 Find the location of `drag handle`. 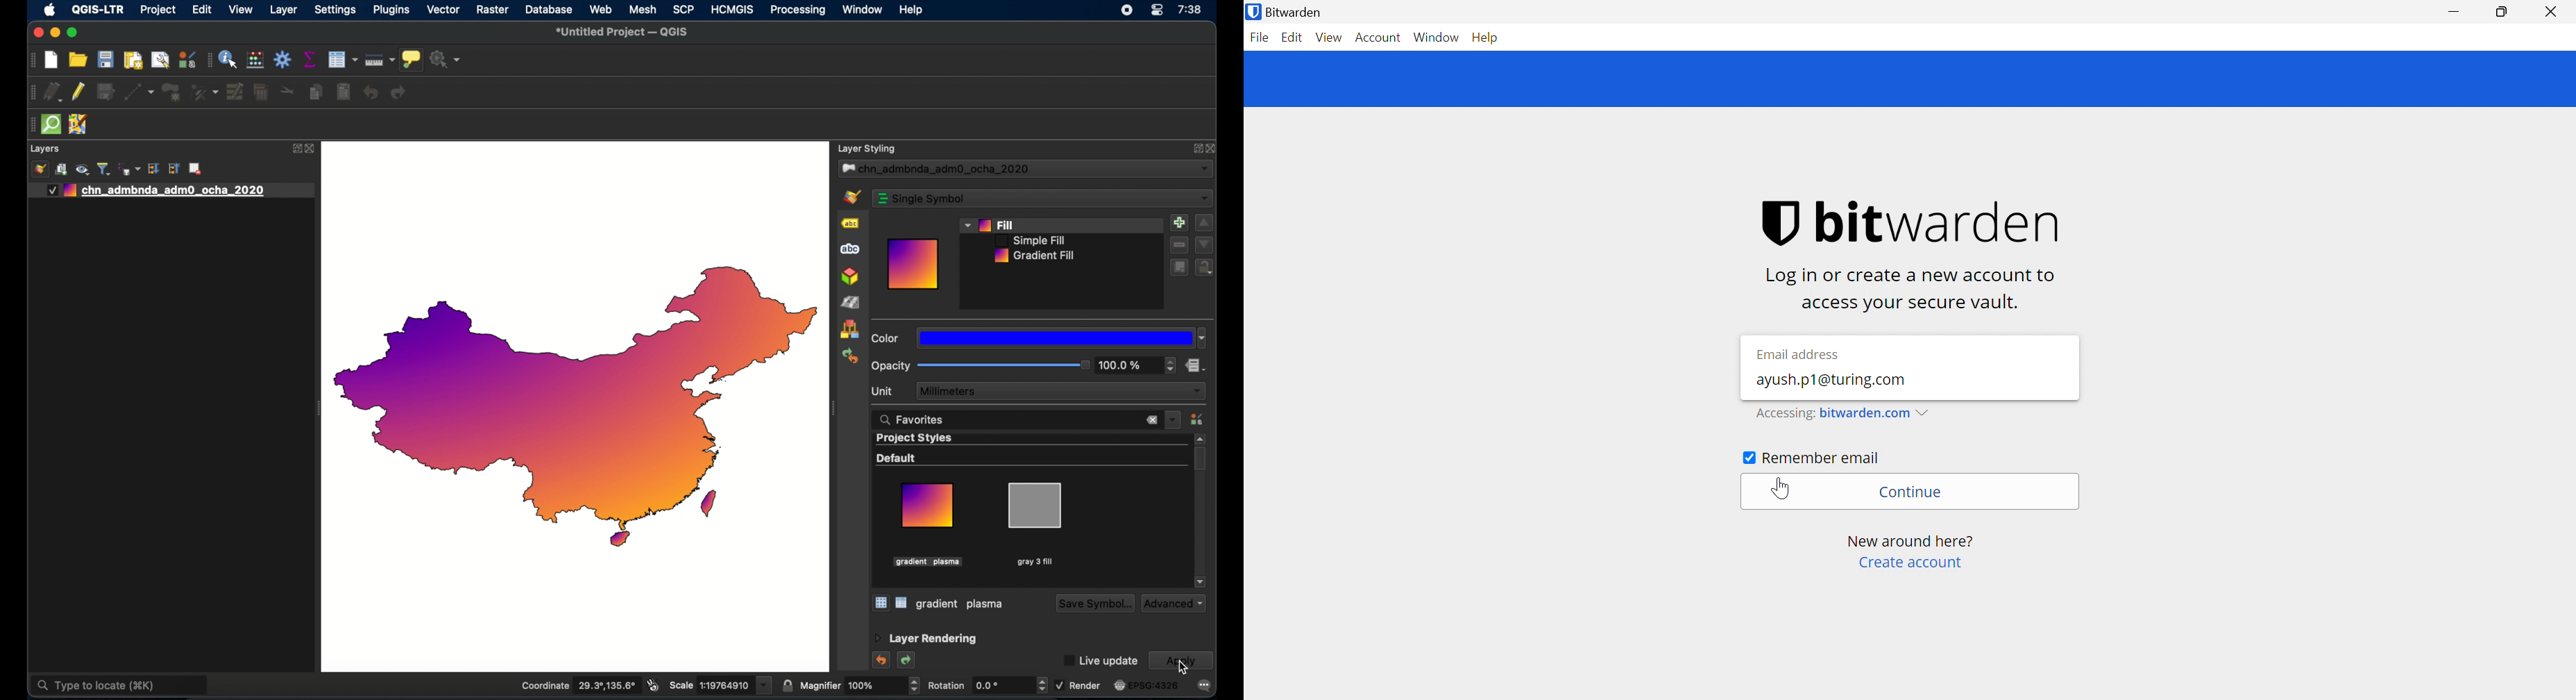

drag handle is located at coordinates (32, 61).